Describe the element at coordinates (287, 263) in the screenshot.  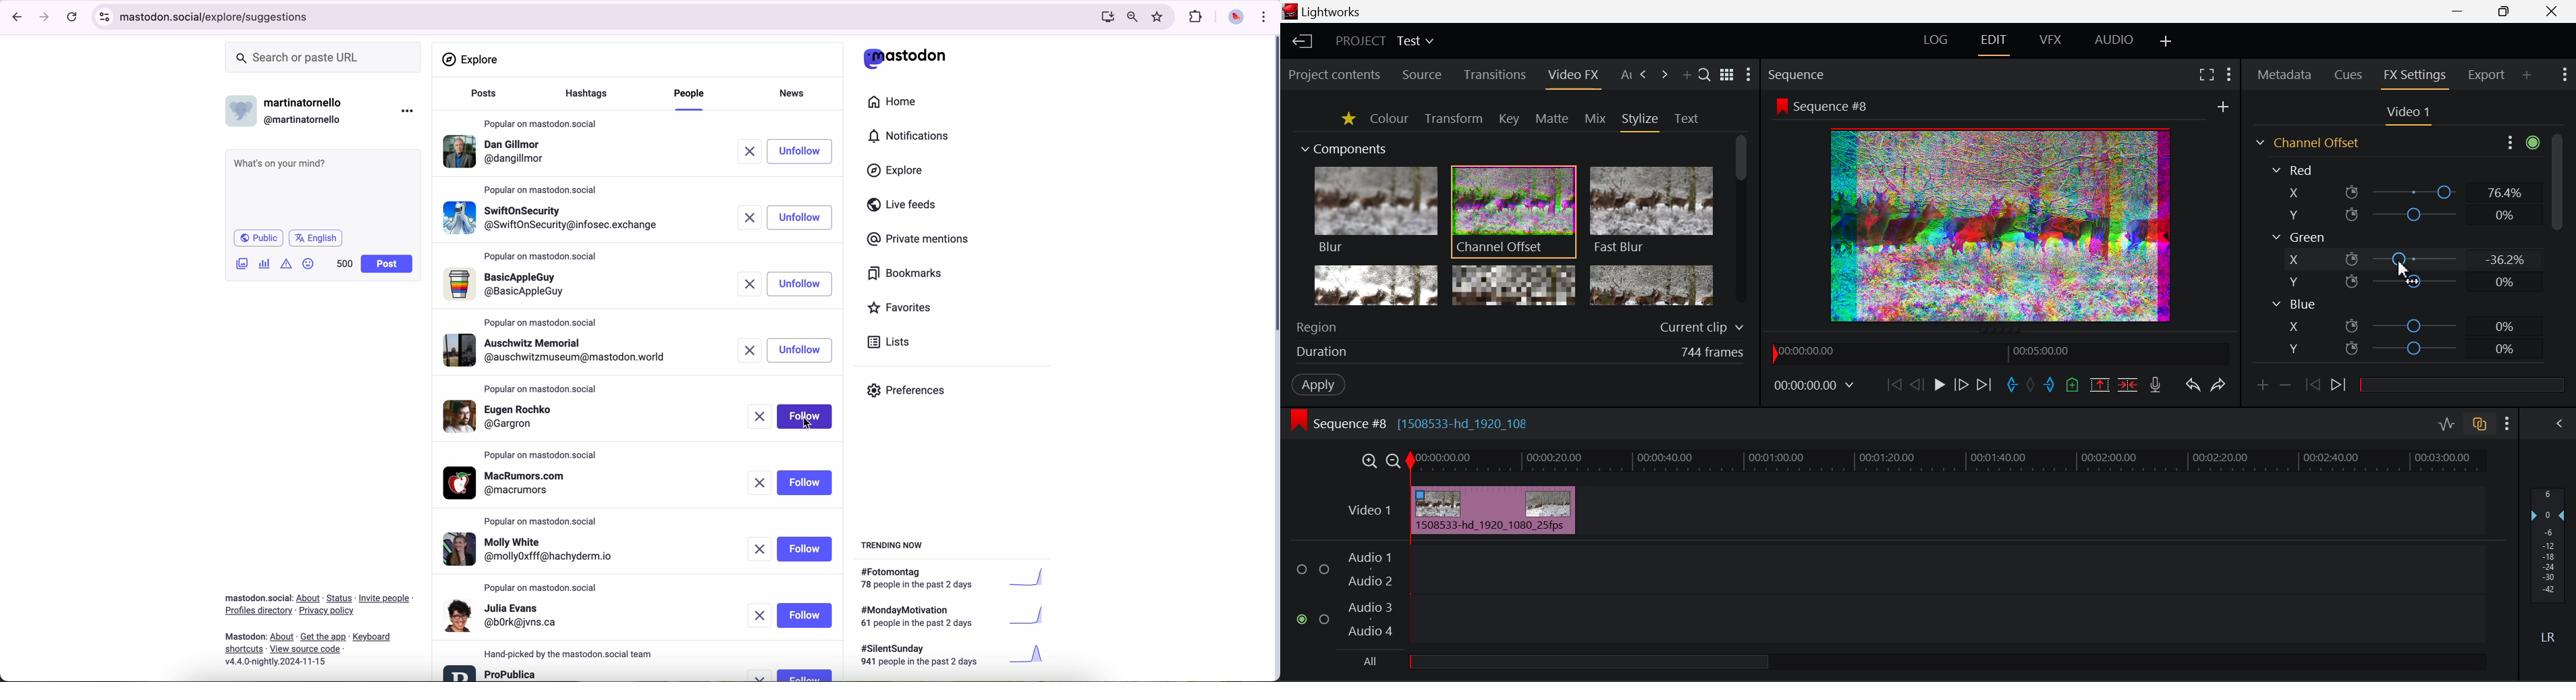
I see `icon` at that location.